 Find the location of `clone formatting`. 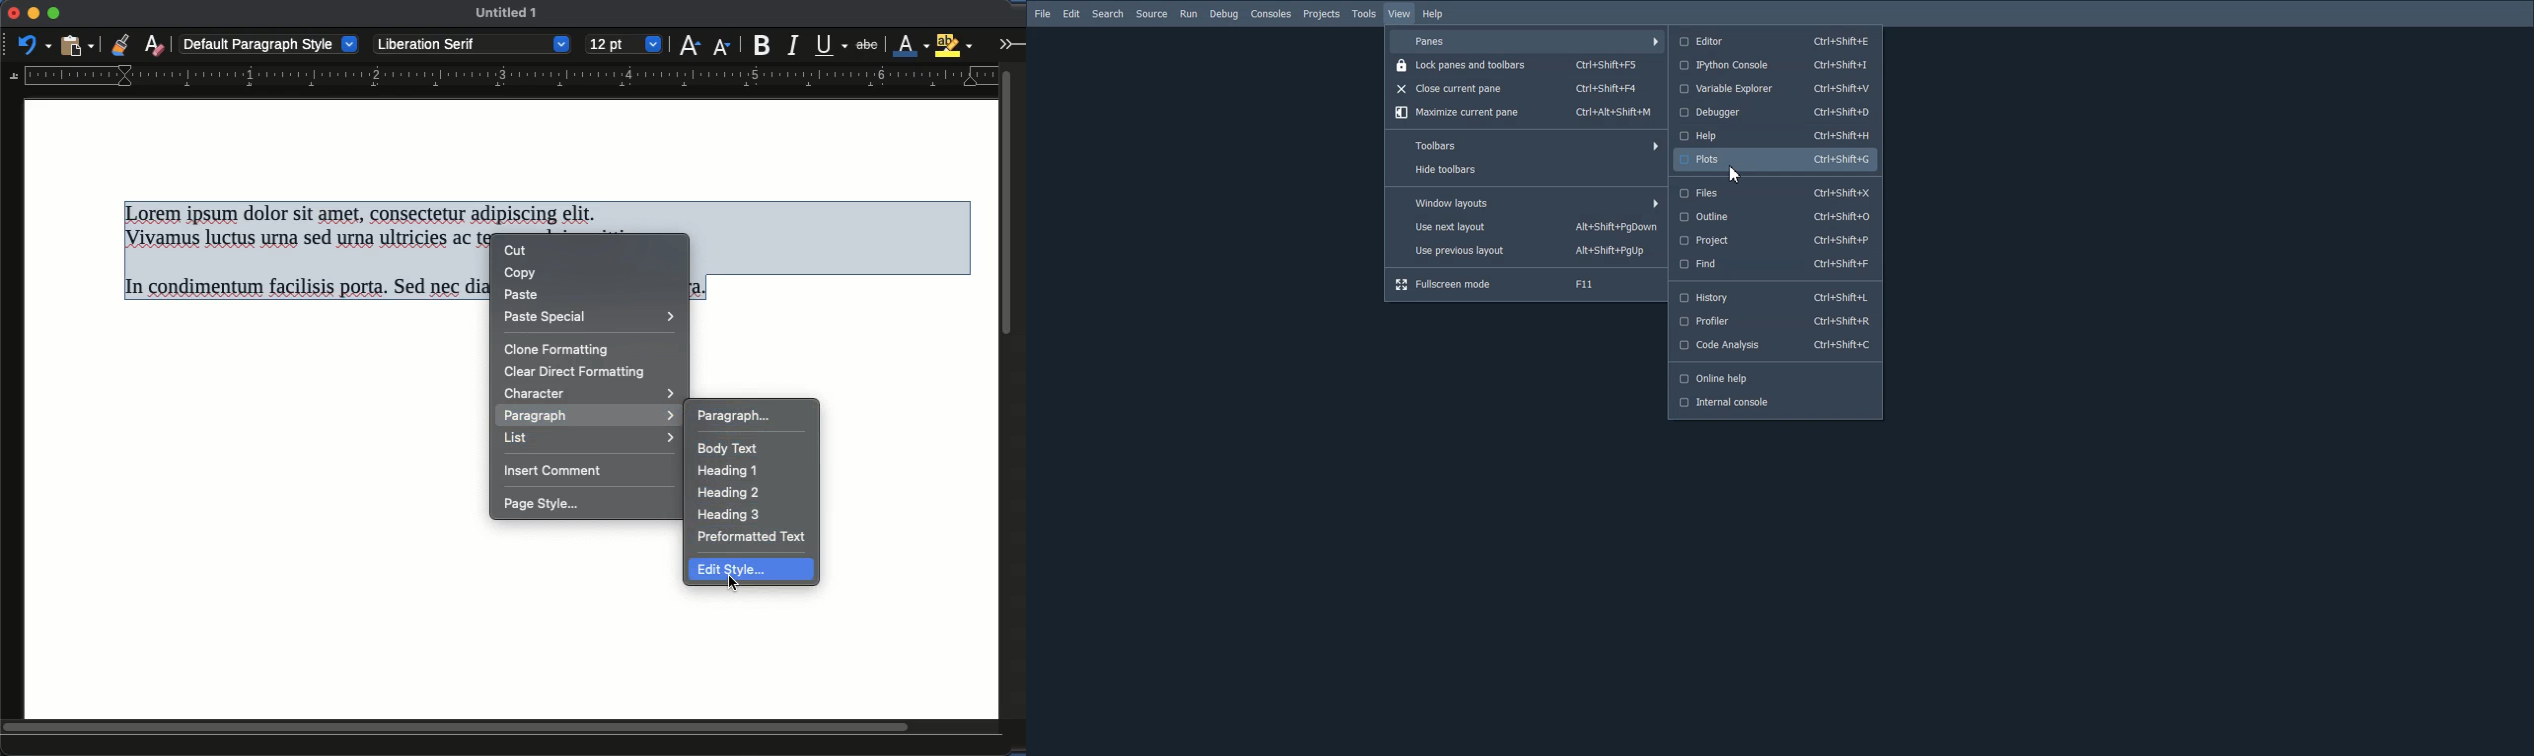

clone formatting is located at coordinates (120, 44).